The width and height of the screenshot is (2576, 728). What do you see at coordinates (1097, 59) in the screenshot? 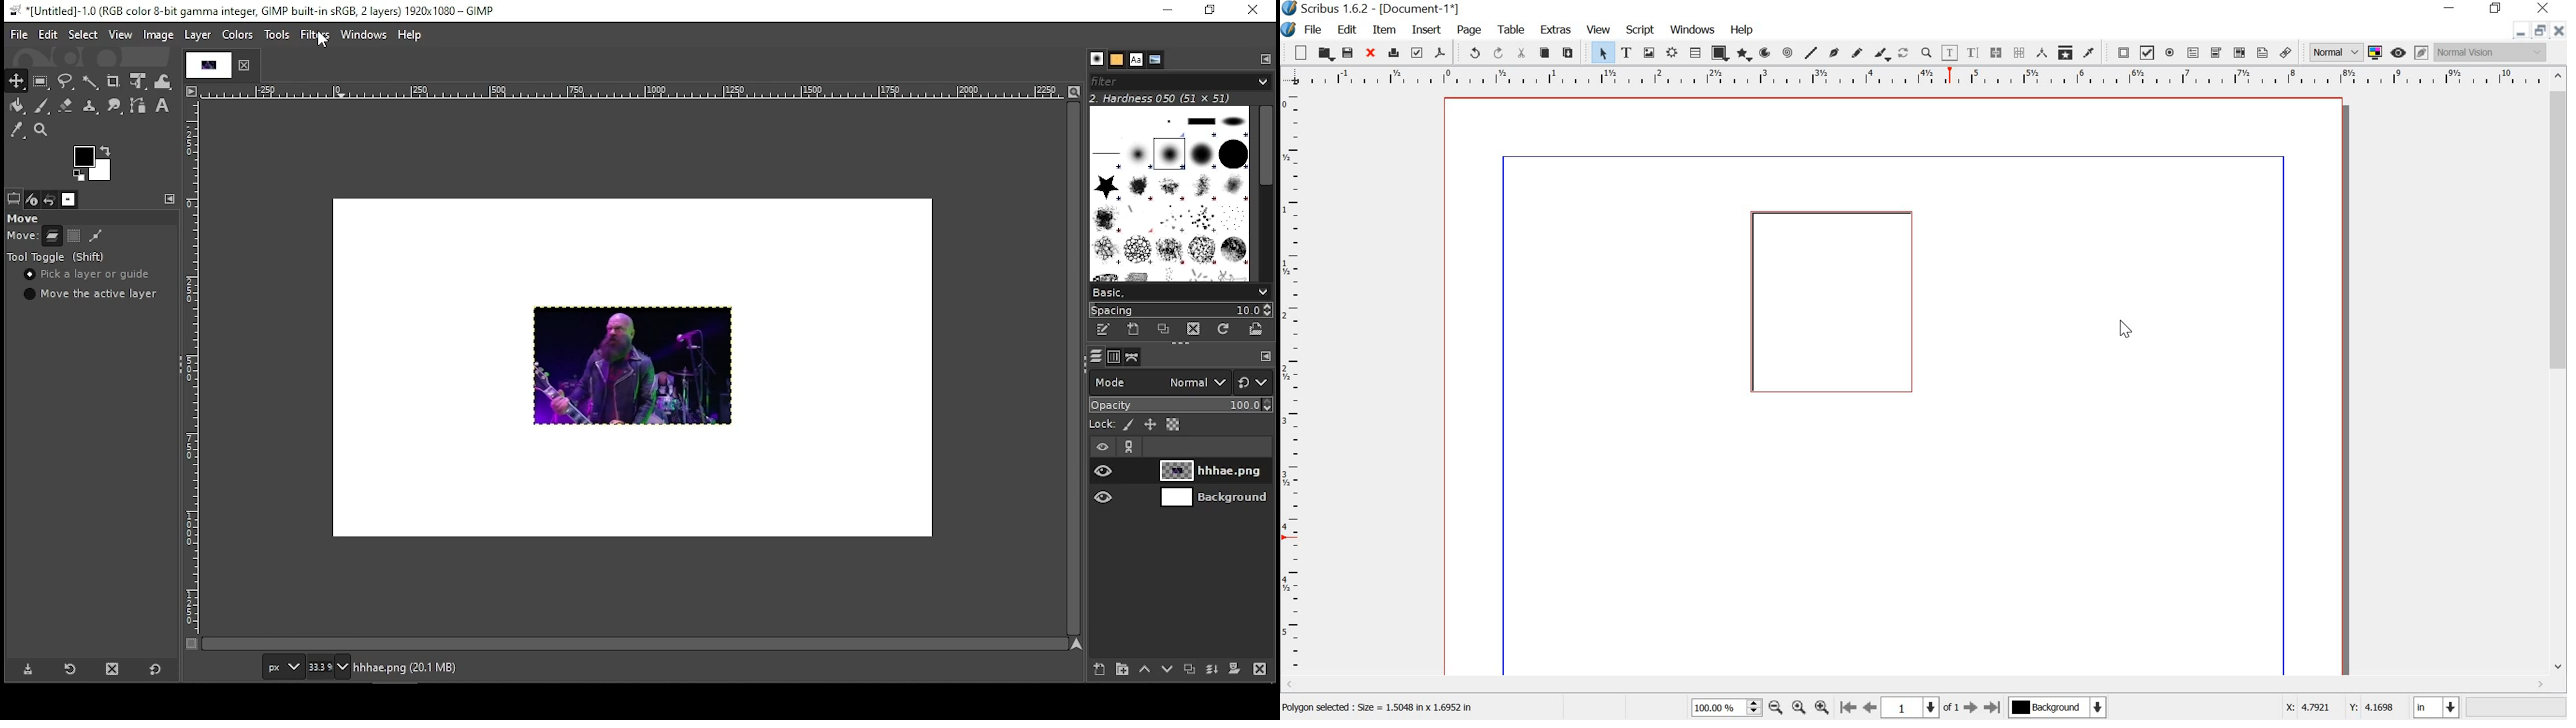
I see `brushes` at bounding box center [1097, 59].